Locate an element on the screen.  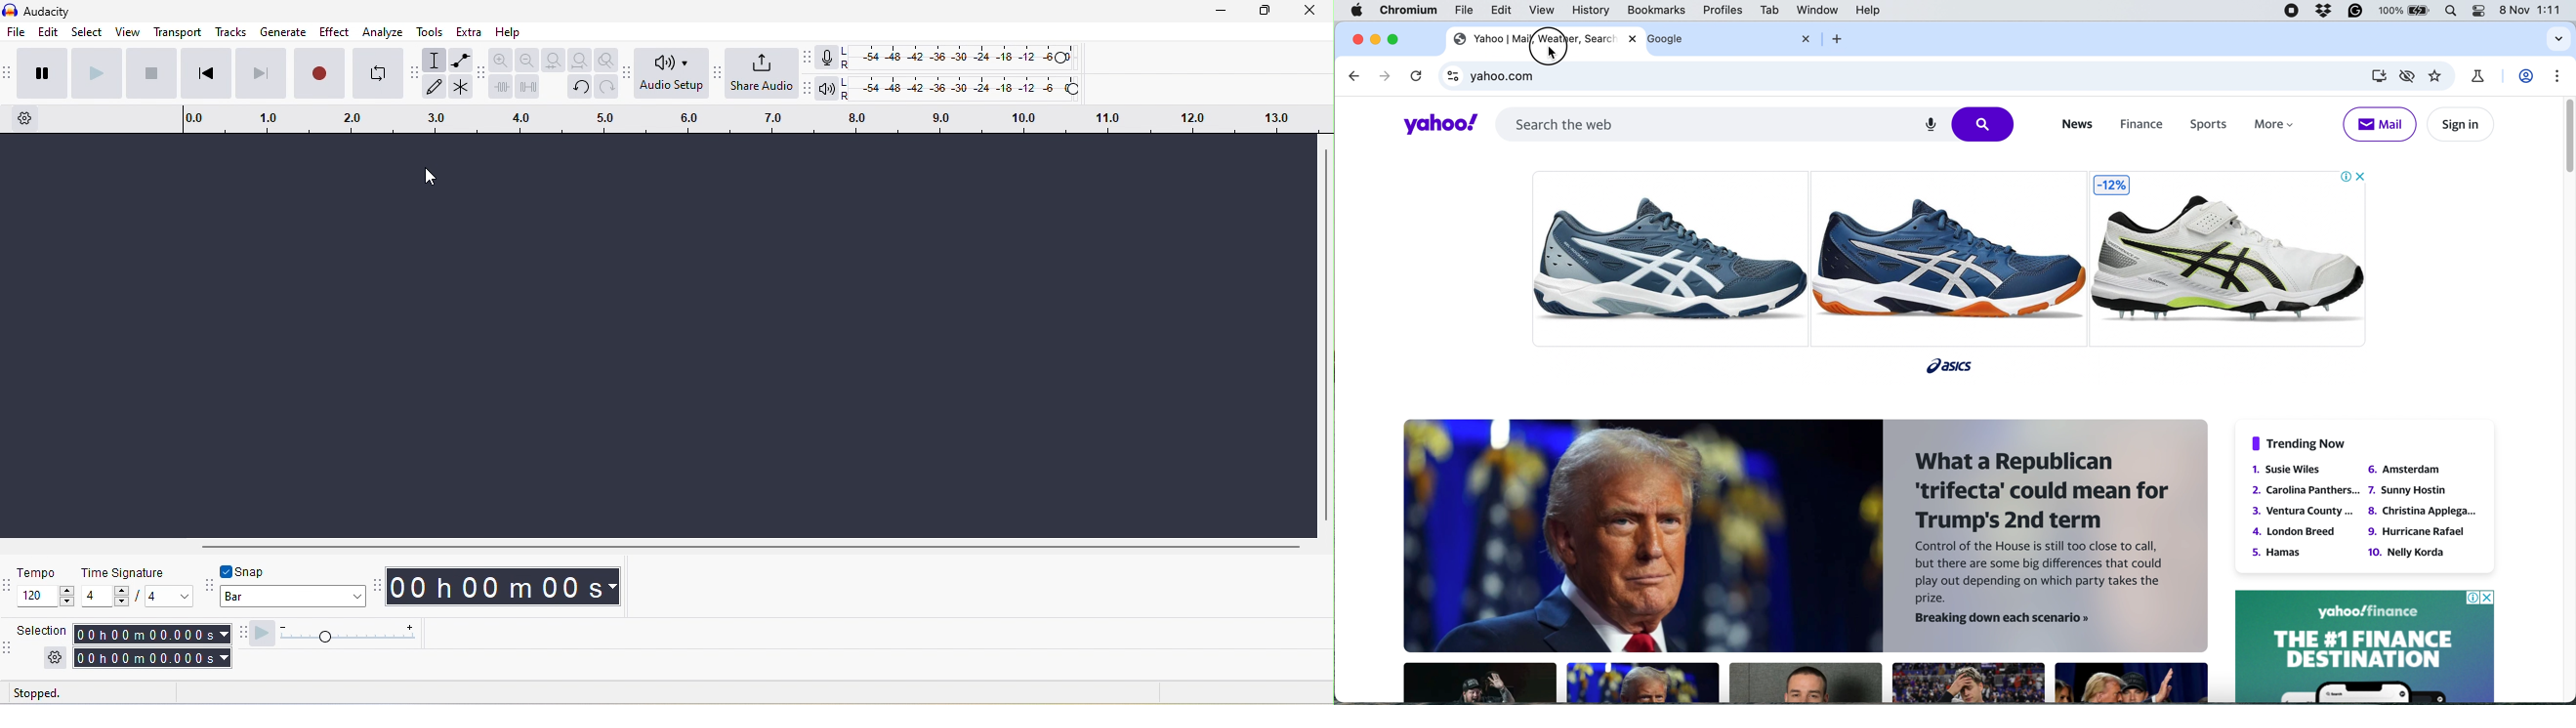
fit selection to width is located at coordinates (553, 60).